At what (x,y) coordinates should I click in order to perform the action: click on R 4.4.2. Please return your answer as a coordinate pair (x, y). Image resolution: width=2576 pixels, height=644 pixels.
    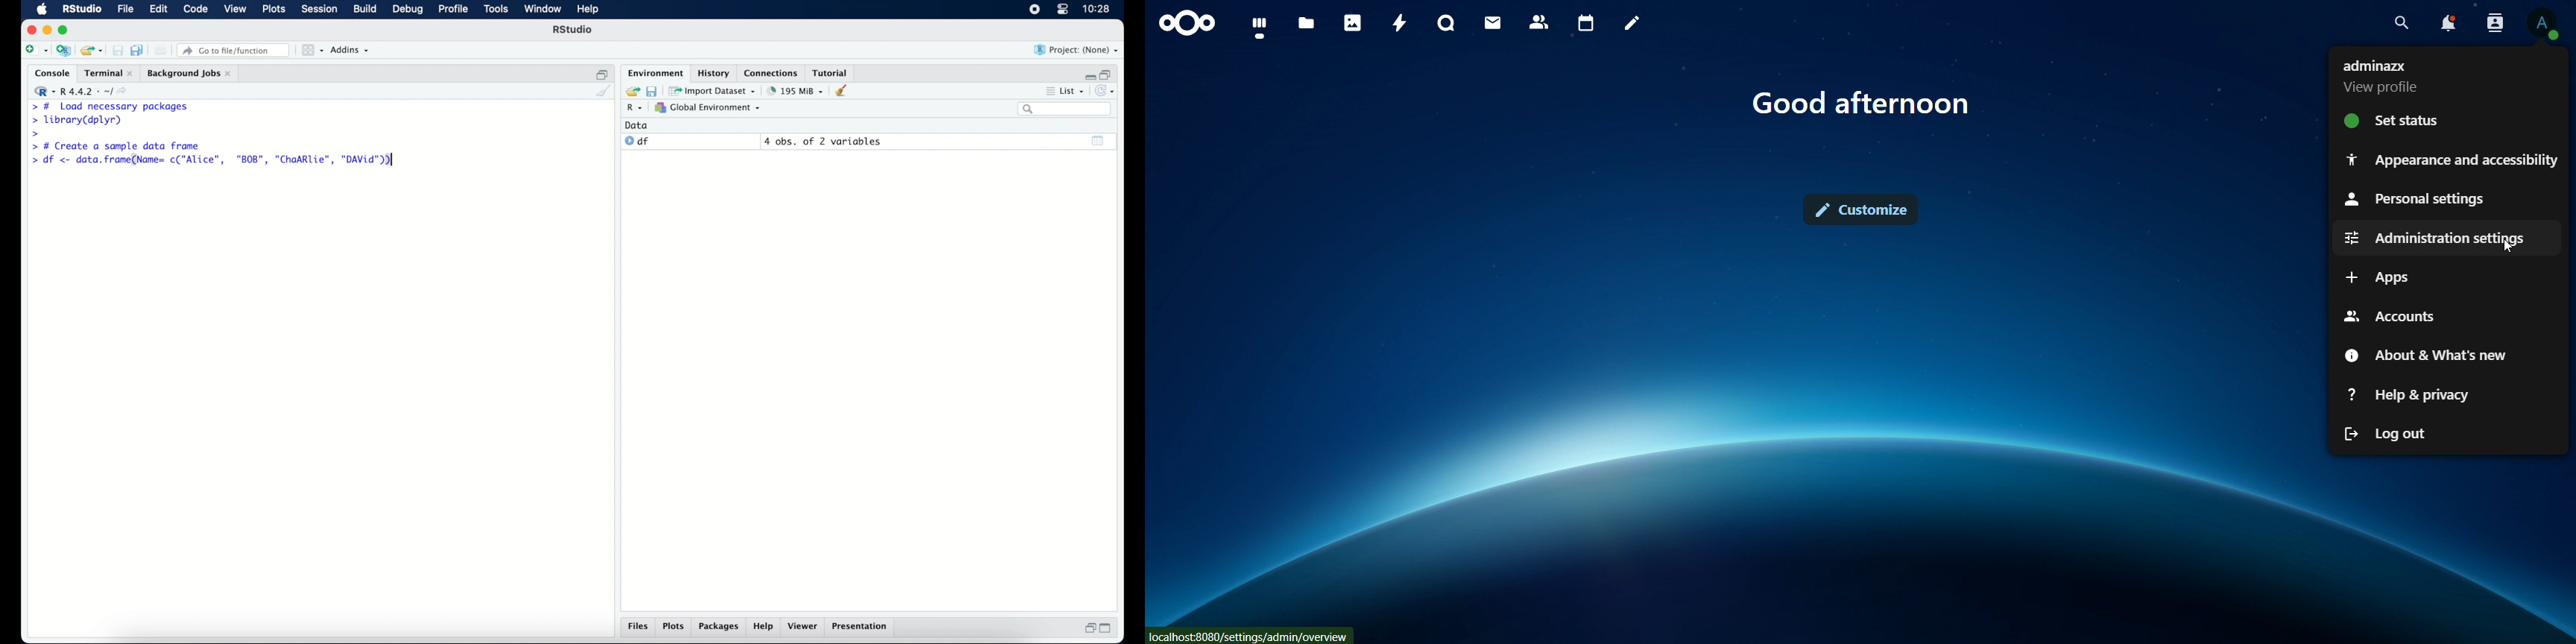
    Looking at the image, I should click on (83, 92).